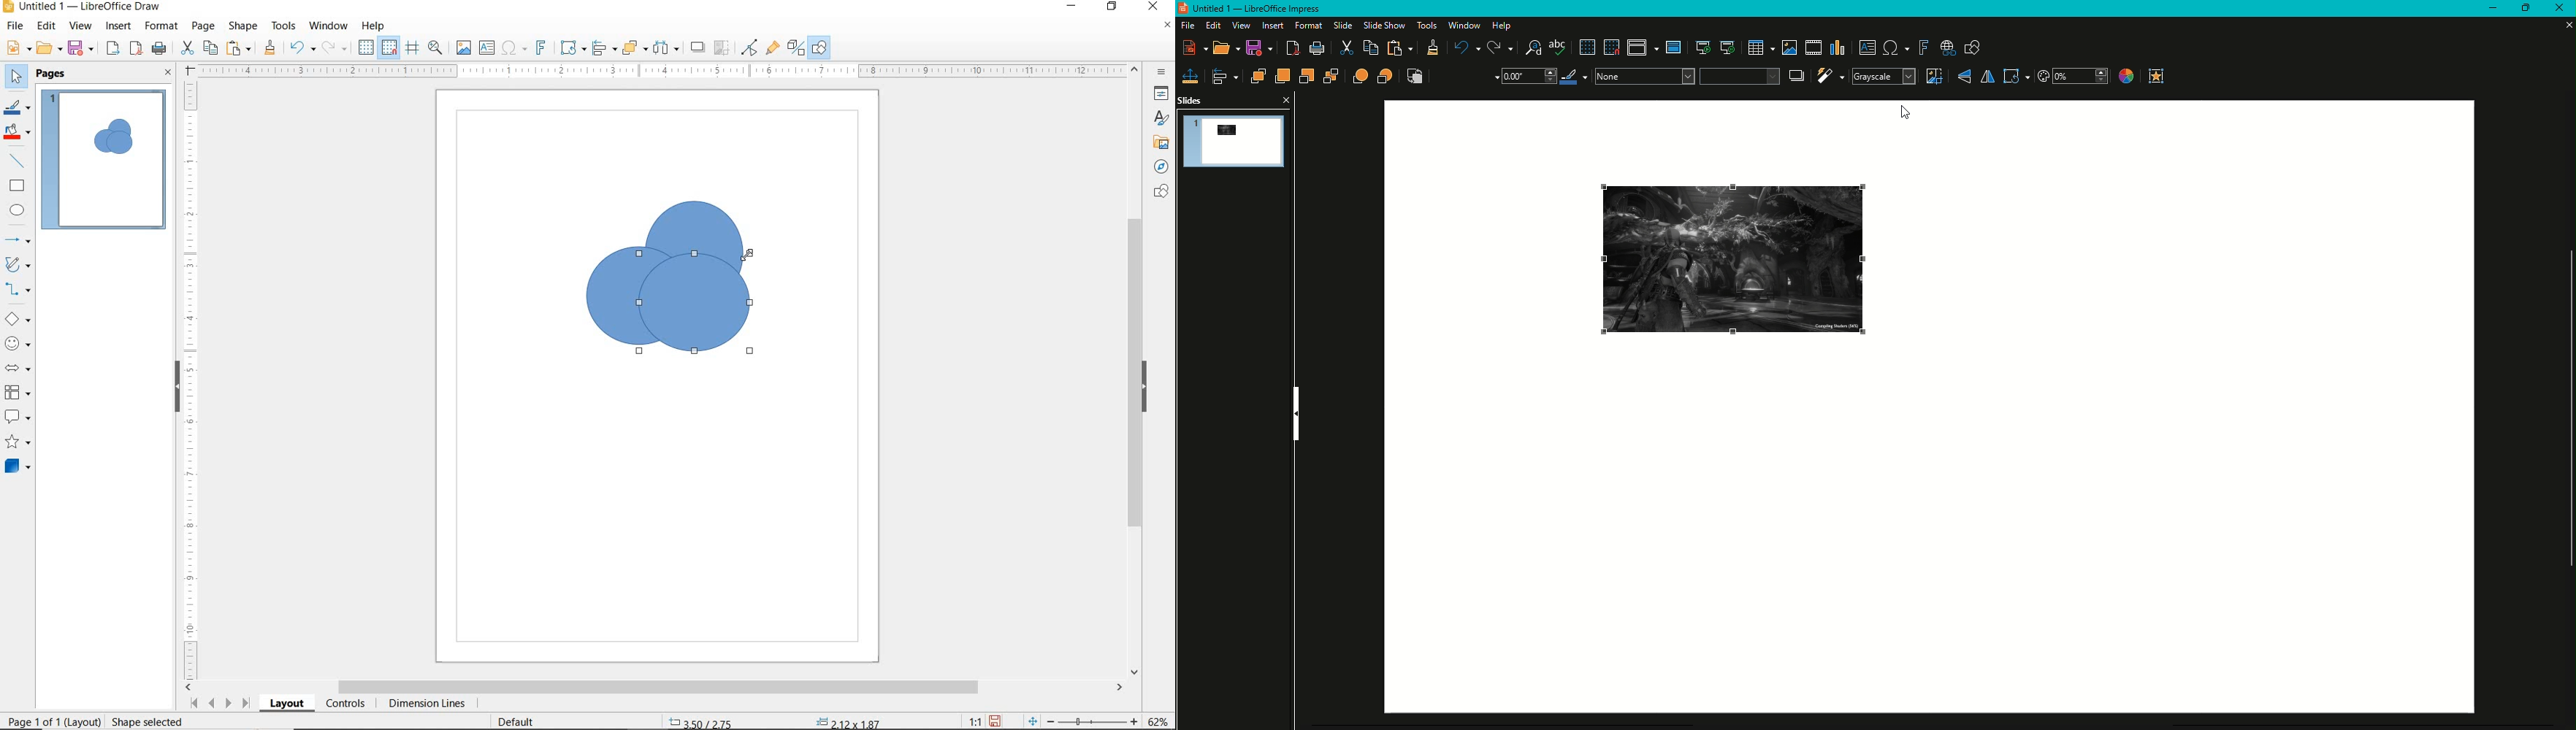 This screenshot has width=2576, height=756. Describe the element at coordinates (374, 26) in the screenshot. I see `HELP` at that location.